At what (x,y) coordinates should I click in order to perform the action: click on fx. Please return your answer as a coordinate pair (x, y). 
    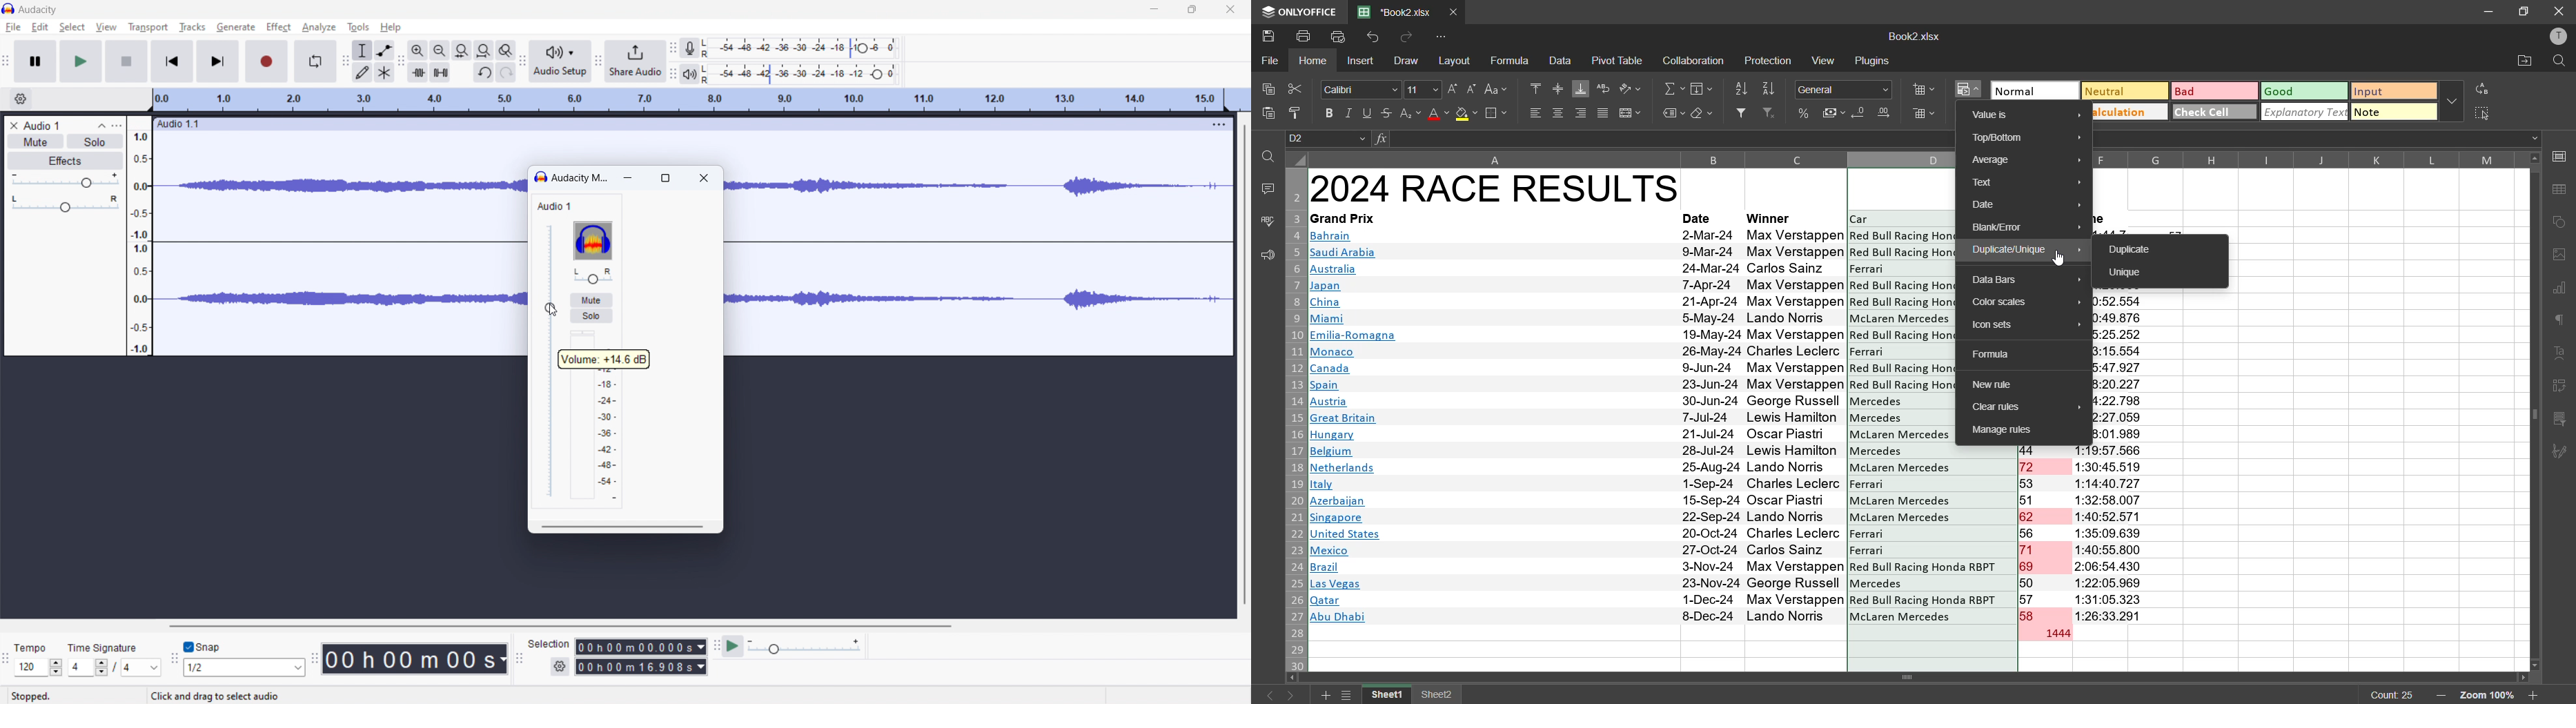
    Looking at the image, I should click on (1383, 139).